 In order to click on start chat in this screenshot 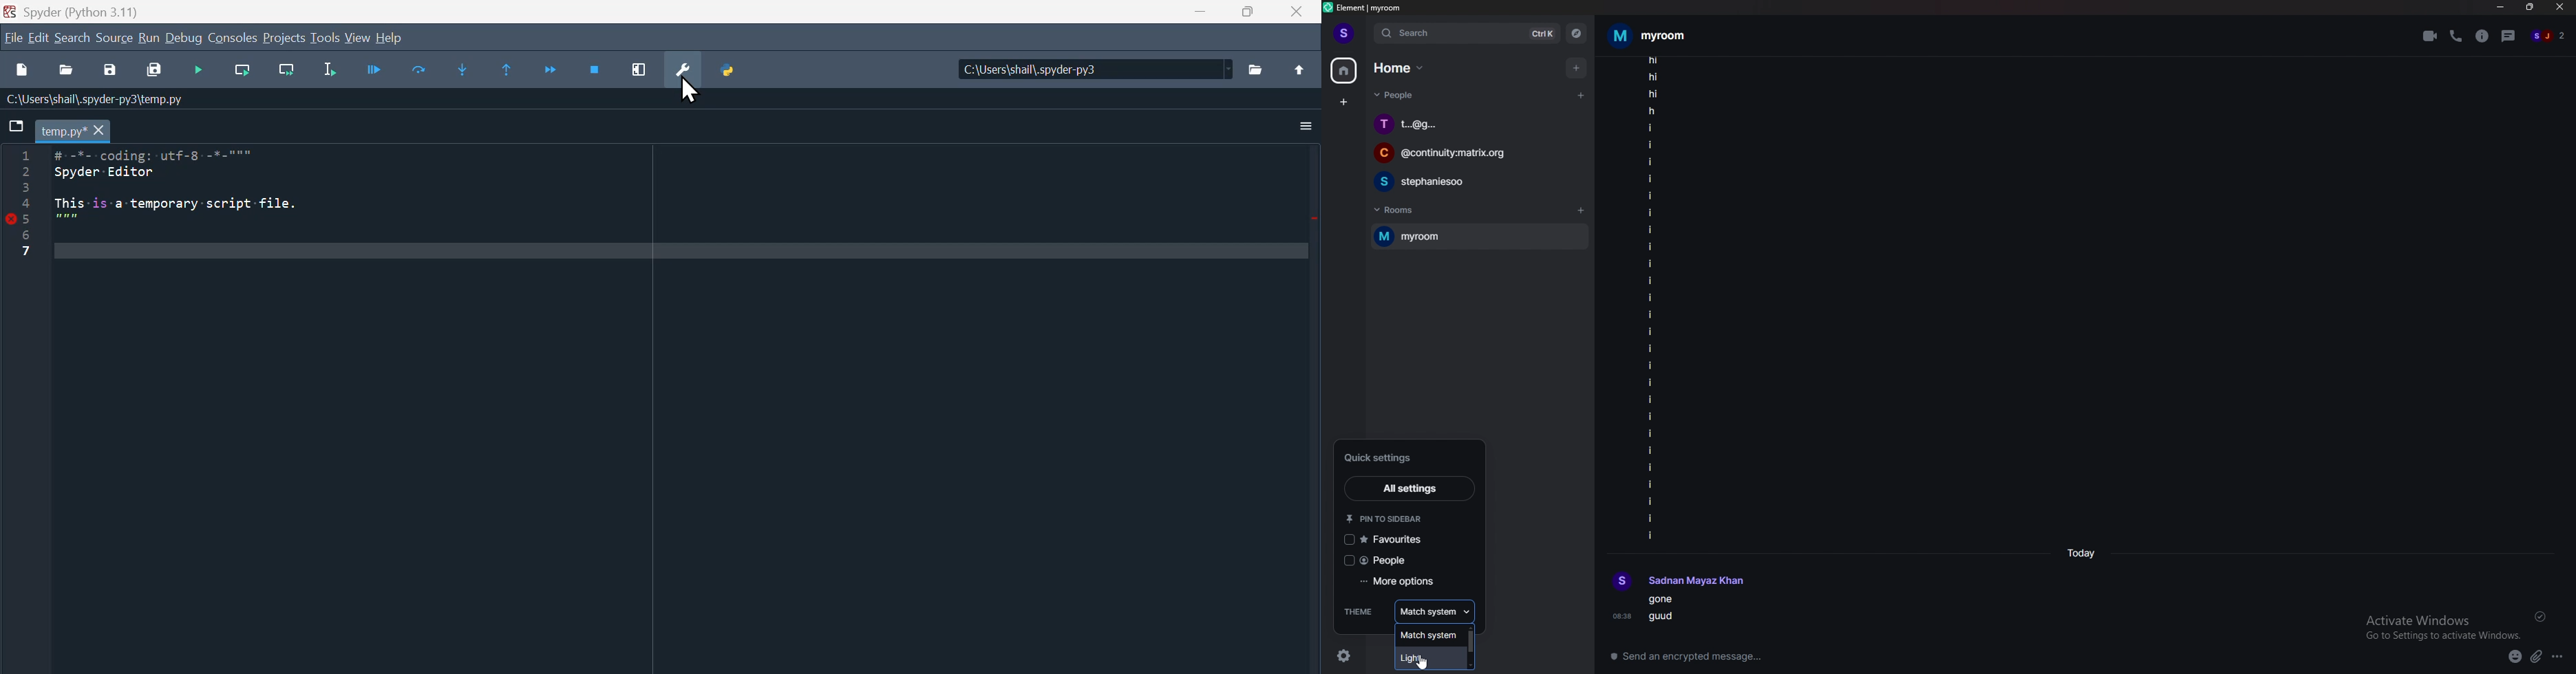, I will do `click(1580, 96)`.